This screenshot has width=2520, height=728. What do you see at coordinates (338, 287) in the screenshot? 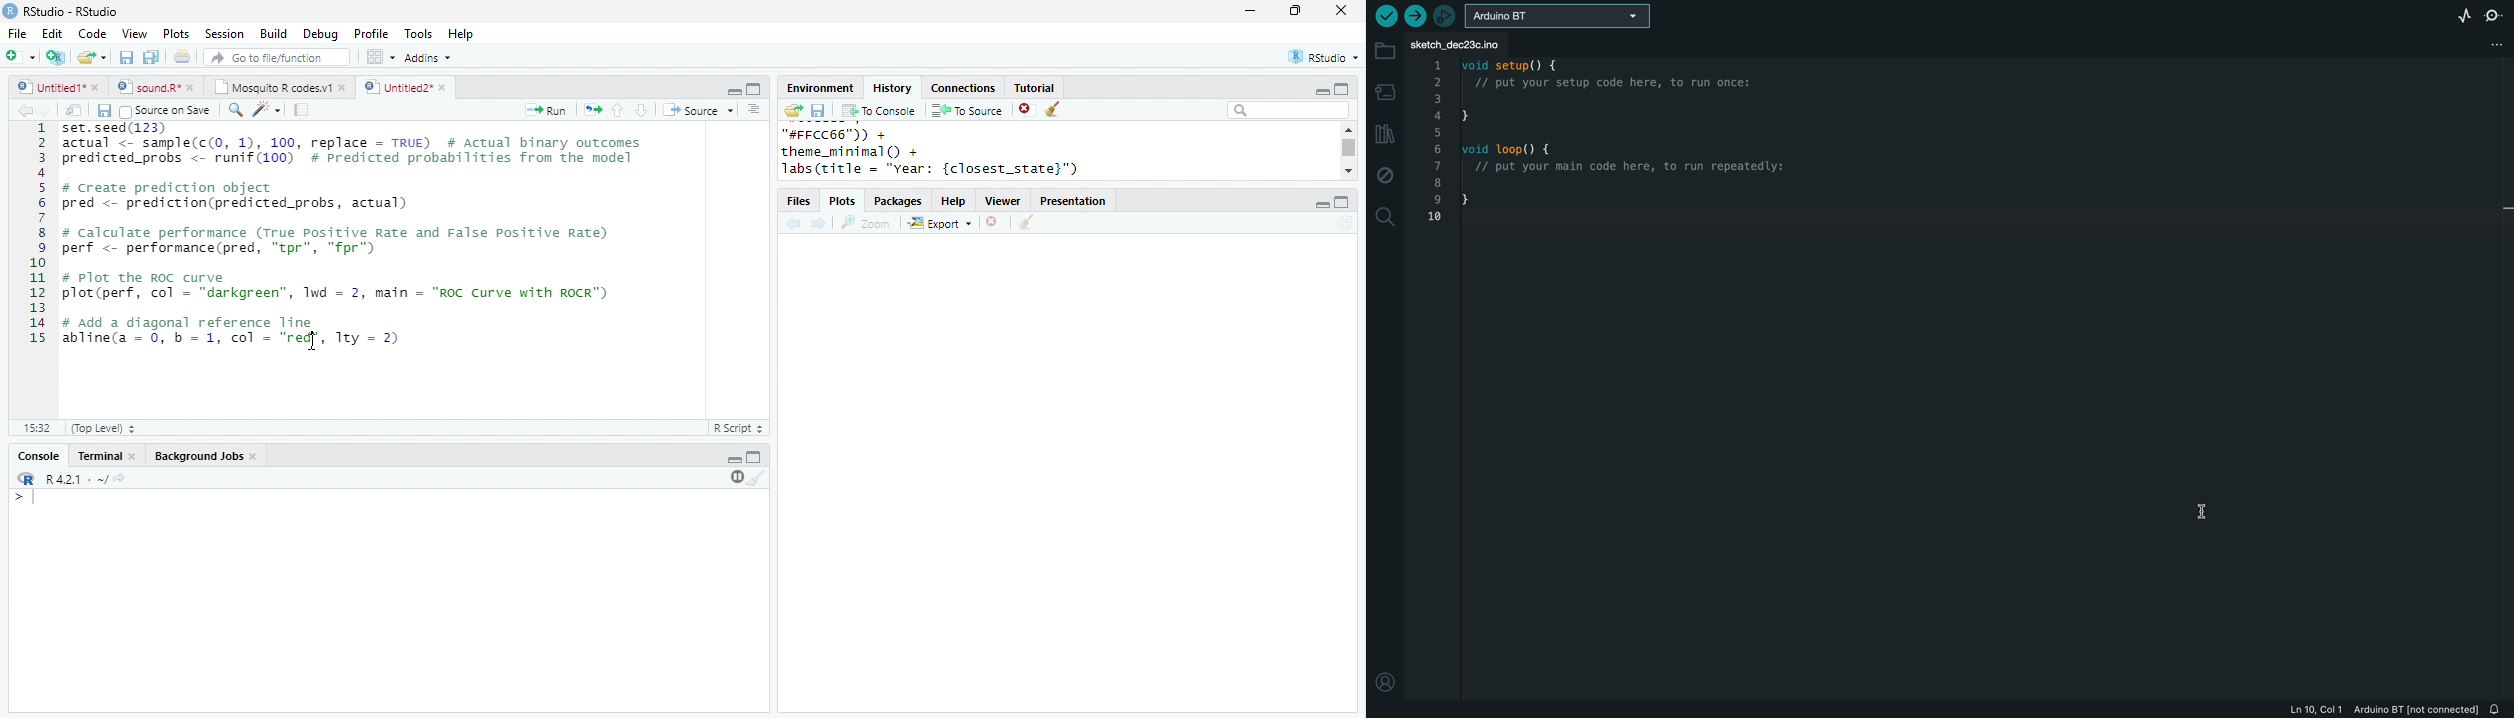
I see `# Plot the ROC curveplot(perf, col - "darkgreen”, 1wd = 2, main = "ROC Curve with ROCR")` at bounding box center [338, 287].